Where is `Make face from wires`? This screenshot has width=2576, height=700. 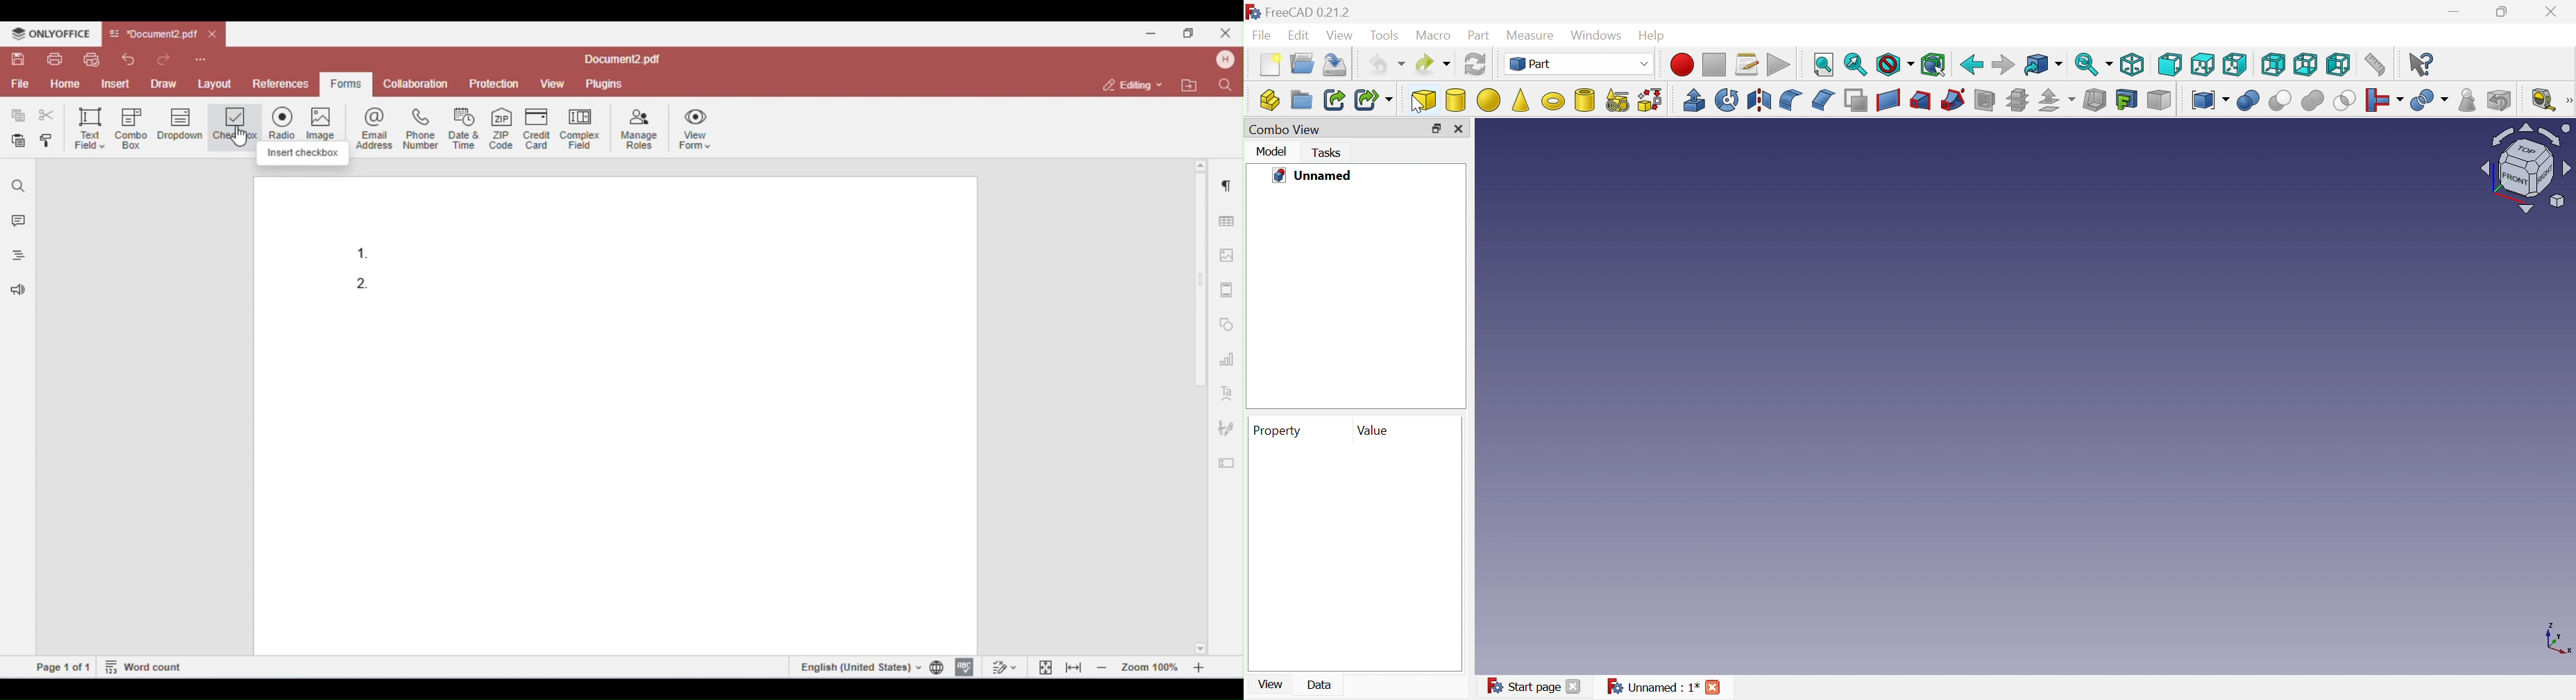
Make face from wires is located at coordinates (1855, 101).